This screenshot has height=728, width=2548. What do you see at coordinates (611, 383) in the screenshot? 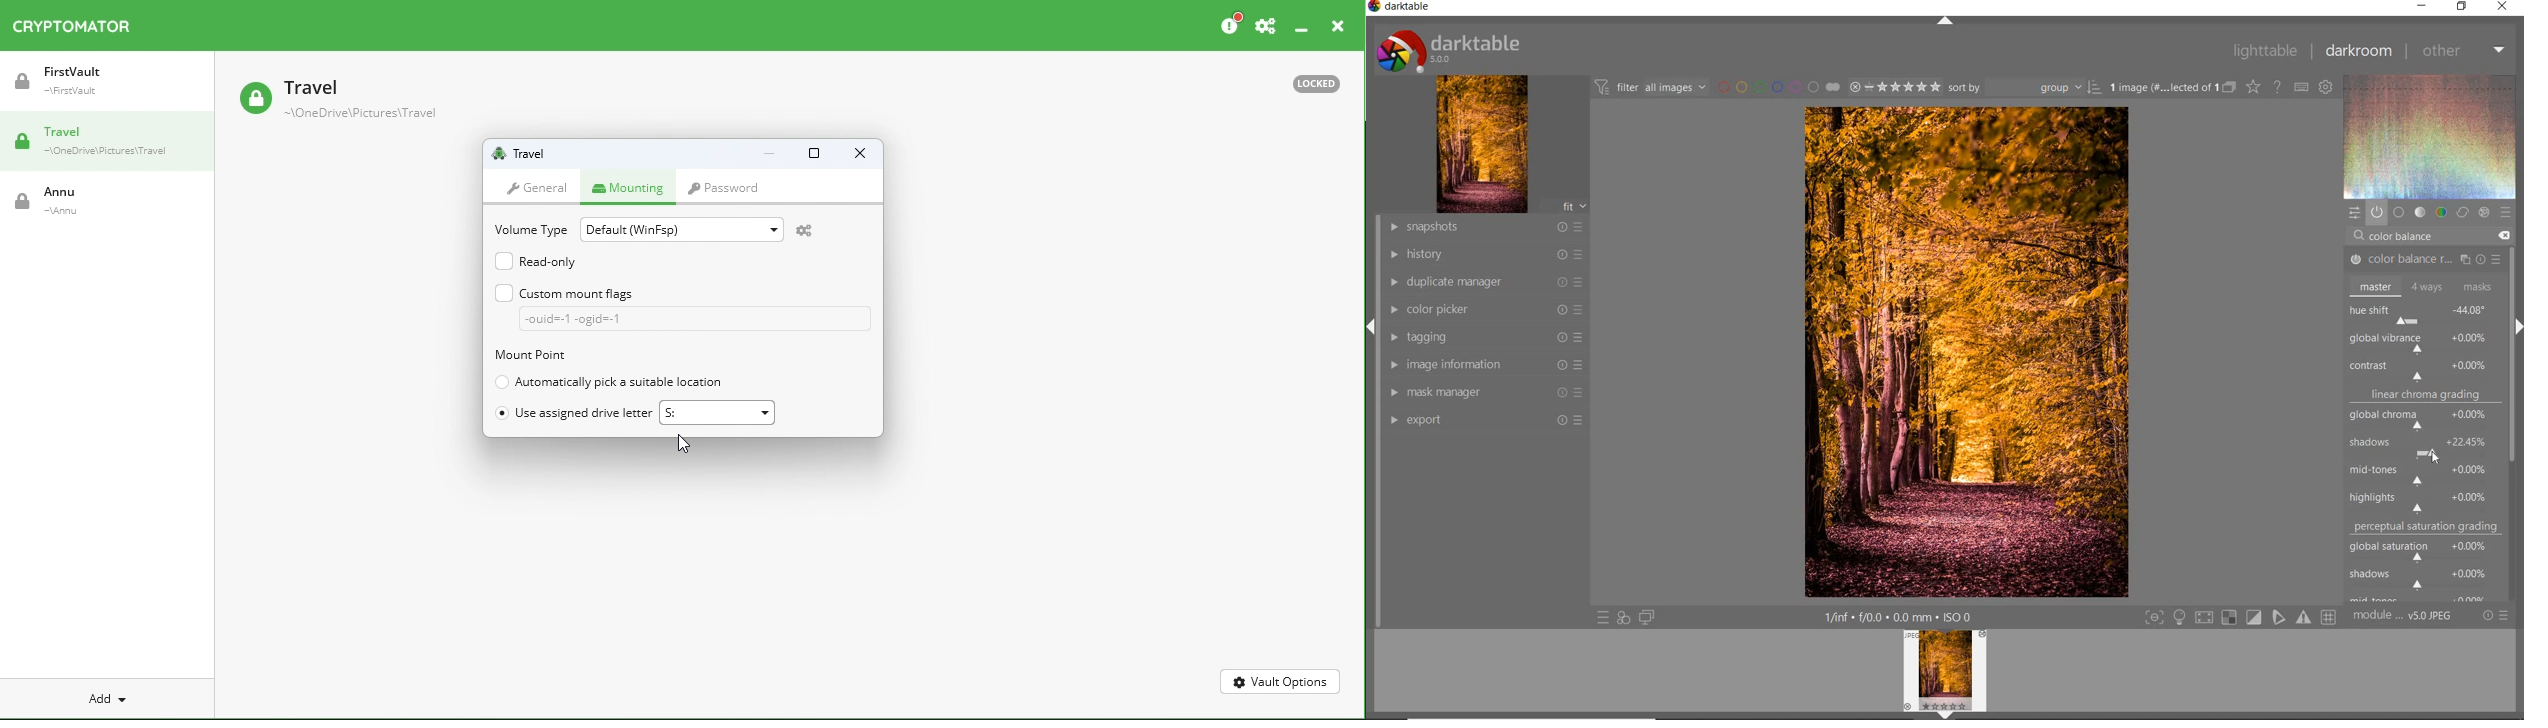
I see `Automatically pick suitable location` at bounding box center [611, 383].